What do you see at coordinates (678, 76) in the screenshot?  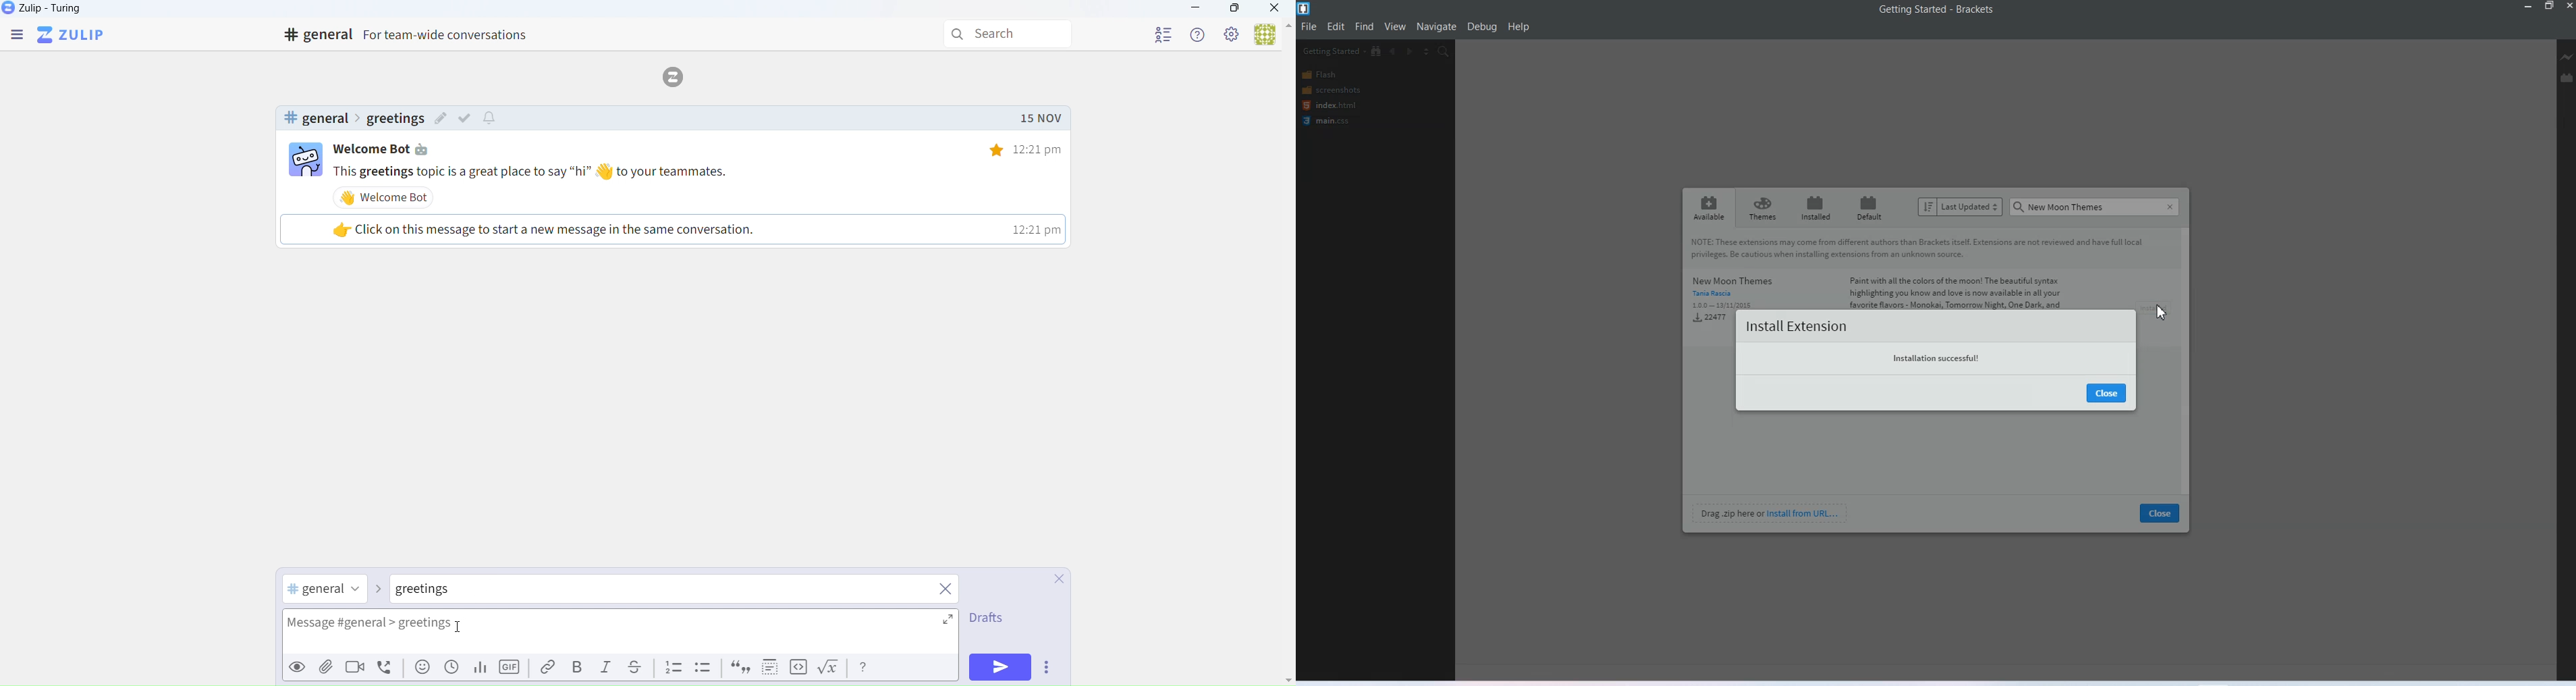 I see `Logo` at bounding box center [678, 76].